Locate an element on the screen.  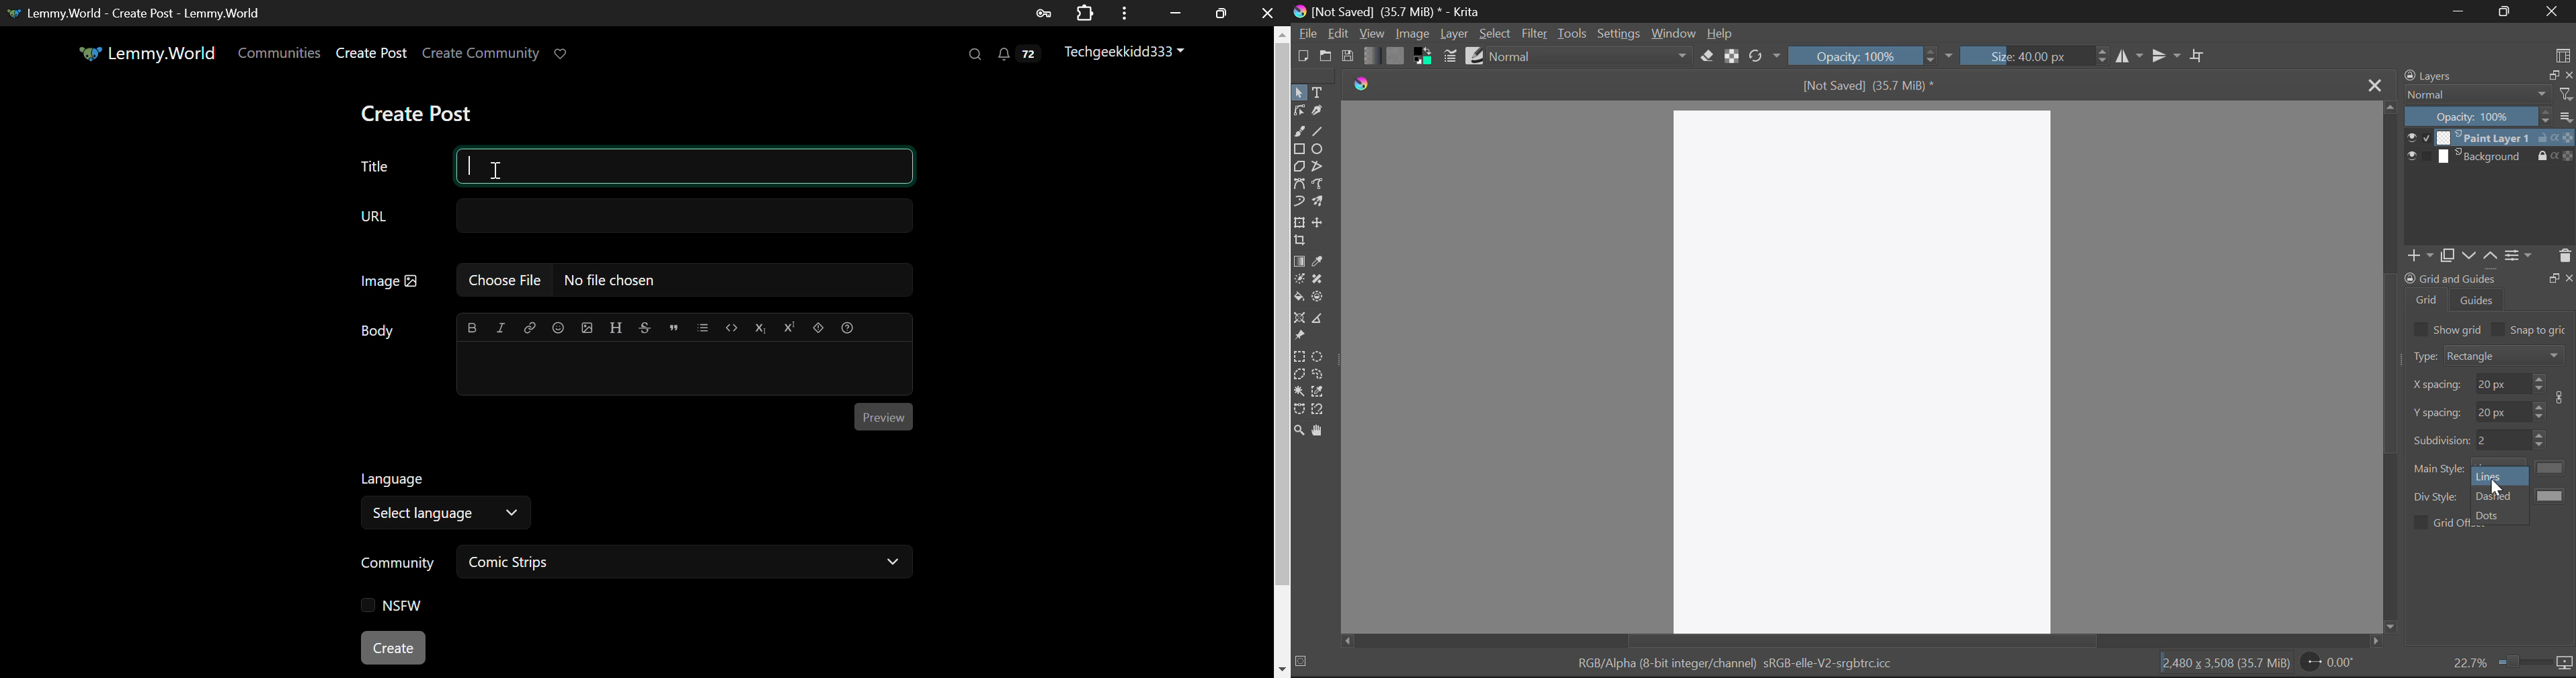
filter icon is located at coordinates (2566, 94).